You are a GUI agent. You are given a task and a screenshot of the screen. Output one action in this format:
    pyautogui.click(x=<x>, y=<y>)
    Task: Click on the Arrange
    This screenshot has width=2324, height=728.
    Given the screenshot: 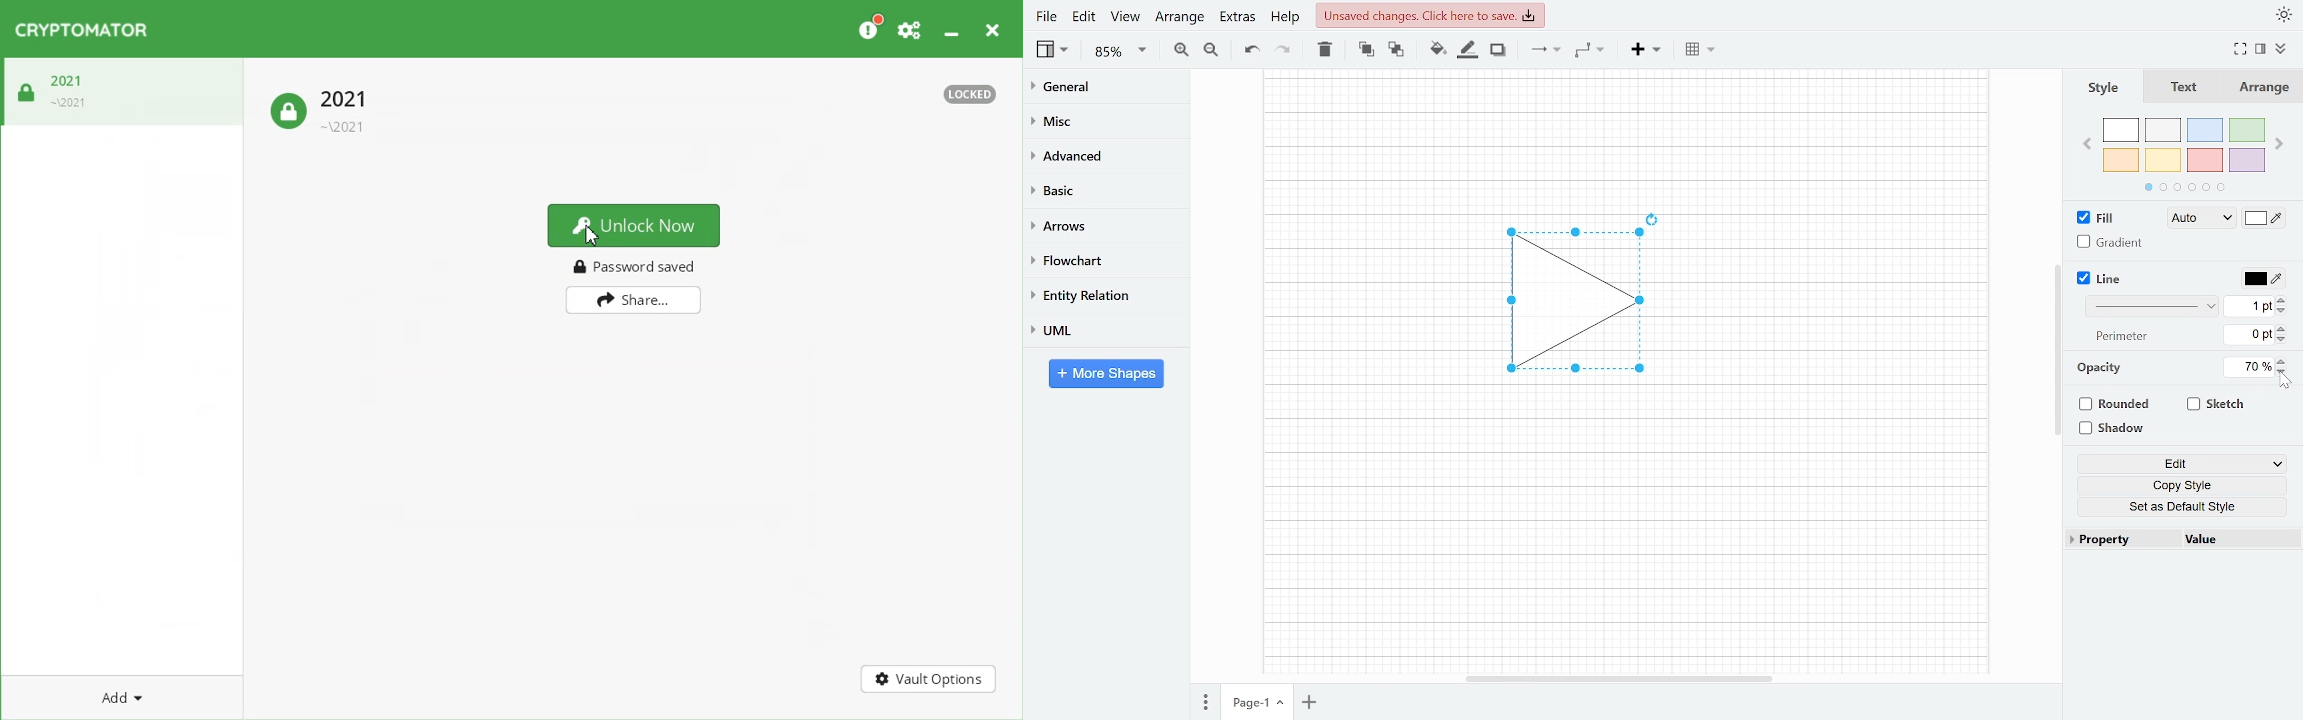 What is the action you would take?
    pyautogui.click(x=1179, y=16)
    